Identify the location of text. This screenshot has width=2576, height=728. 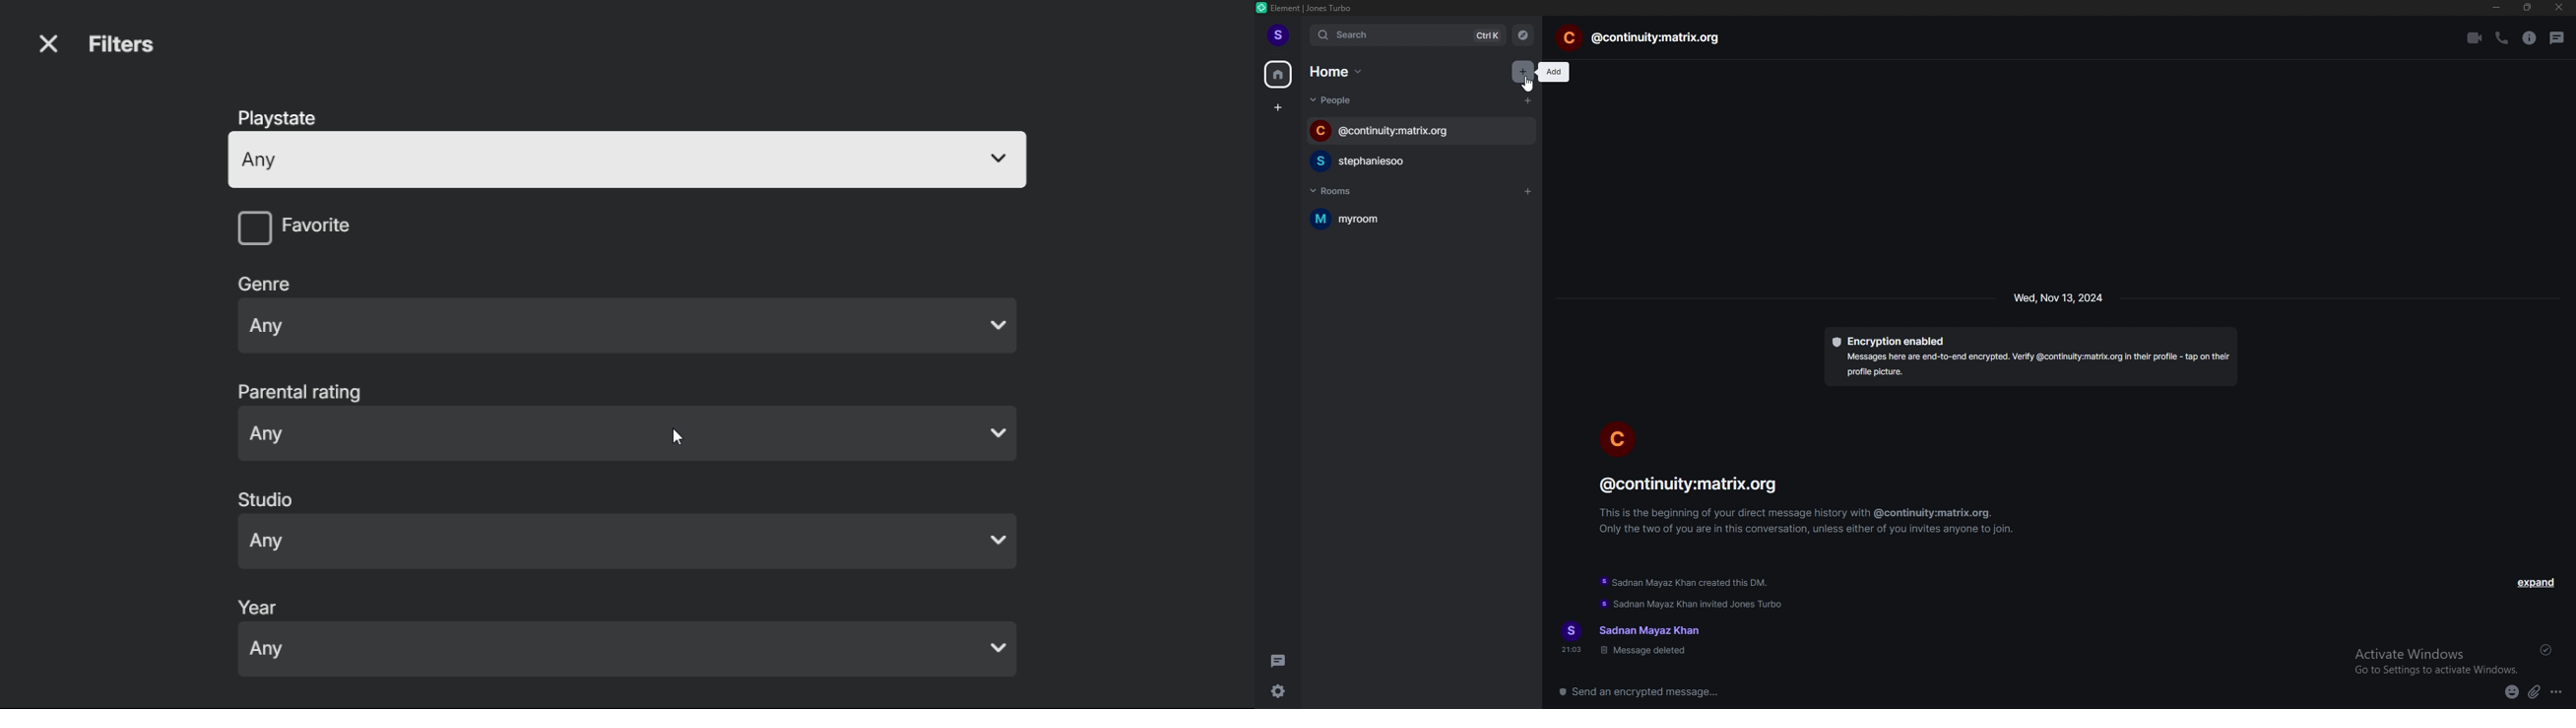
(1634, 639).